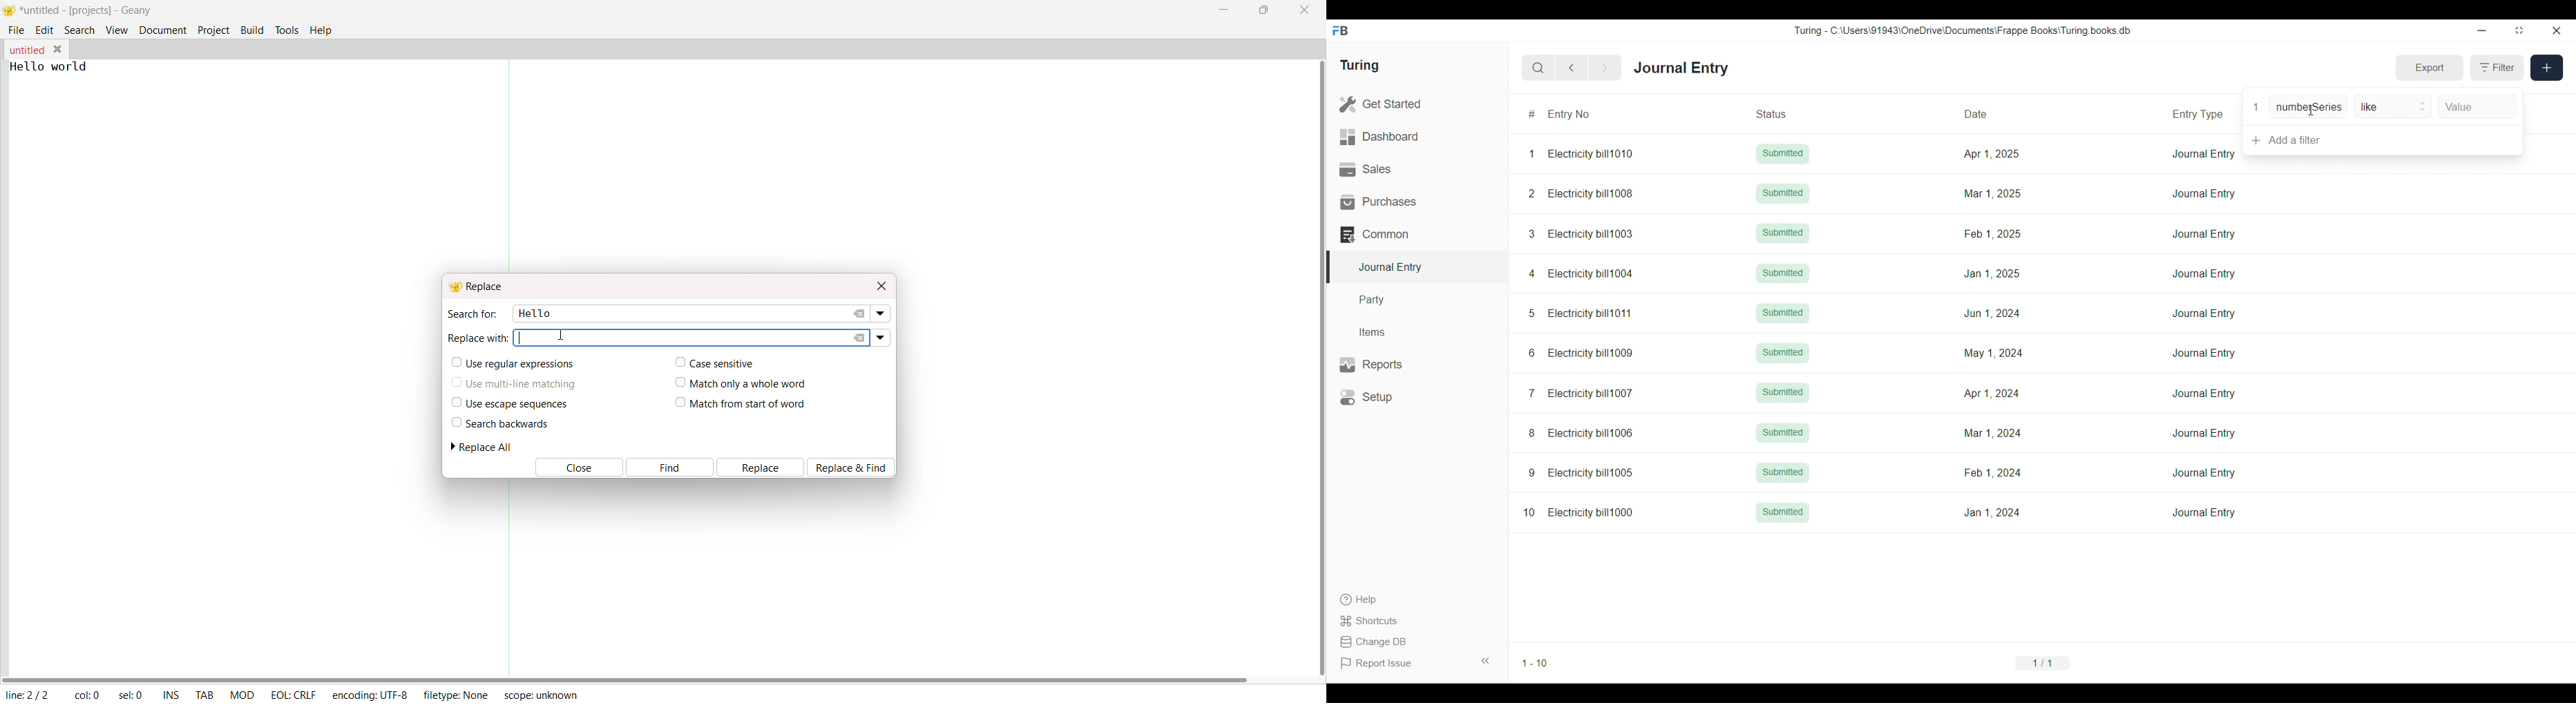  What do you see at coordinates (1417, 234) in the screenshot?
I see `Common` at bounding box center [1417, 234].